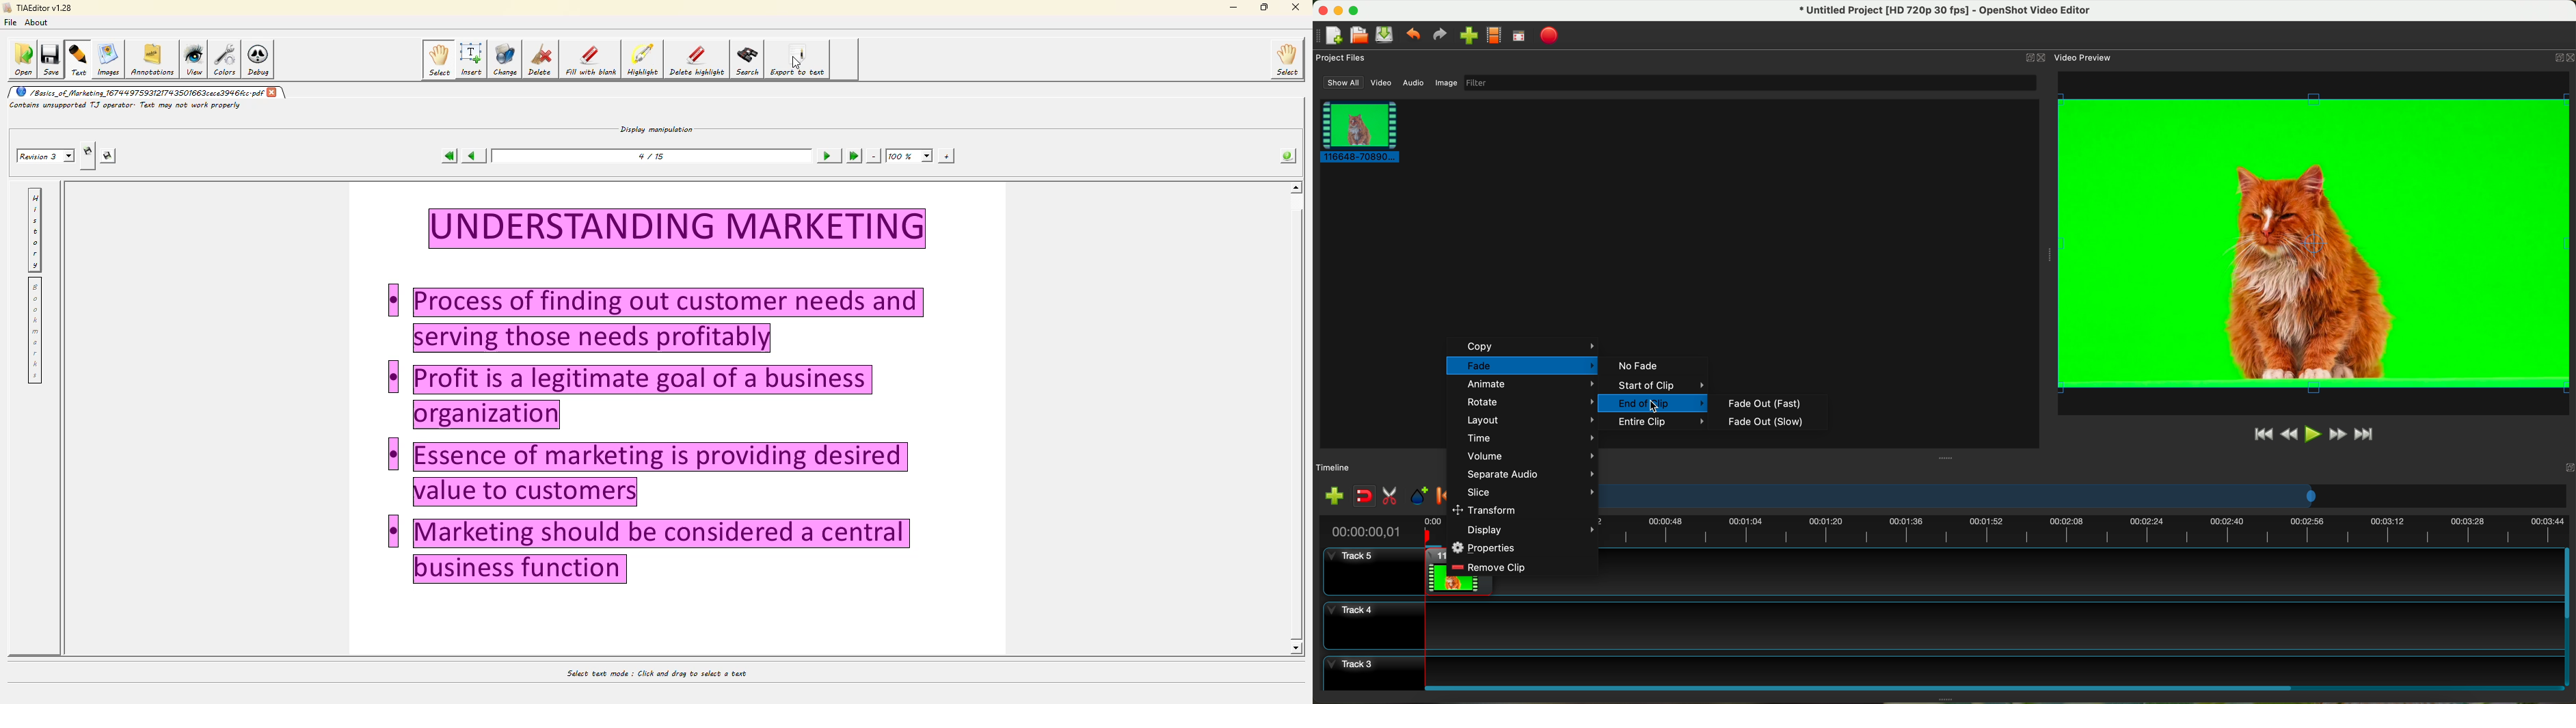 This screenshot has width=2576, height=728. I want to click on cursor, so click(1657, 408).